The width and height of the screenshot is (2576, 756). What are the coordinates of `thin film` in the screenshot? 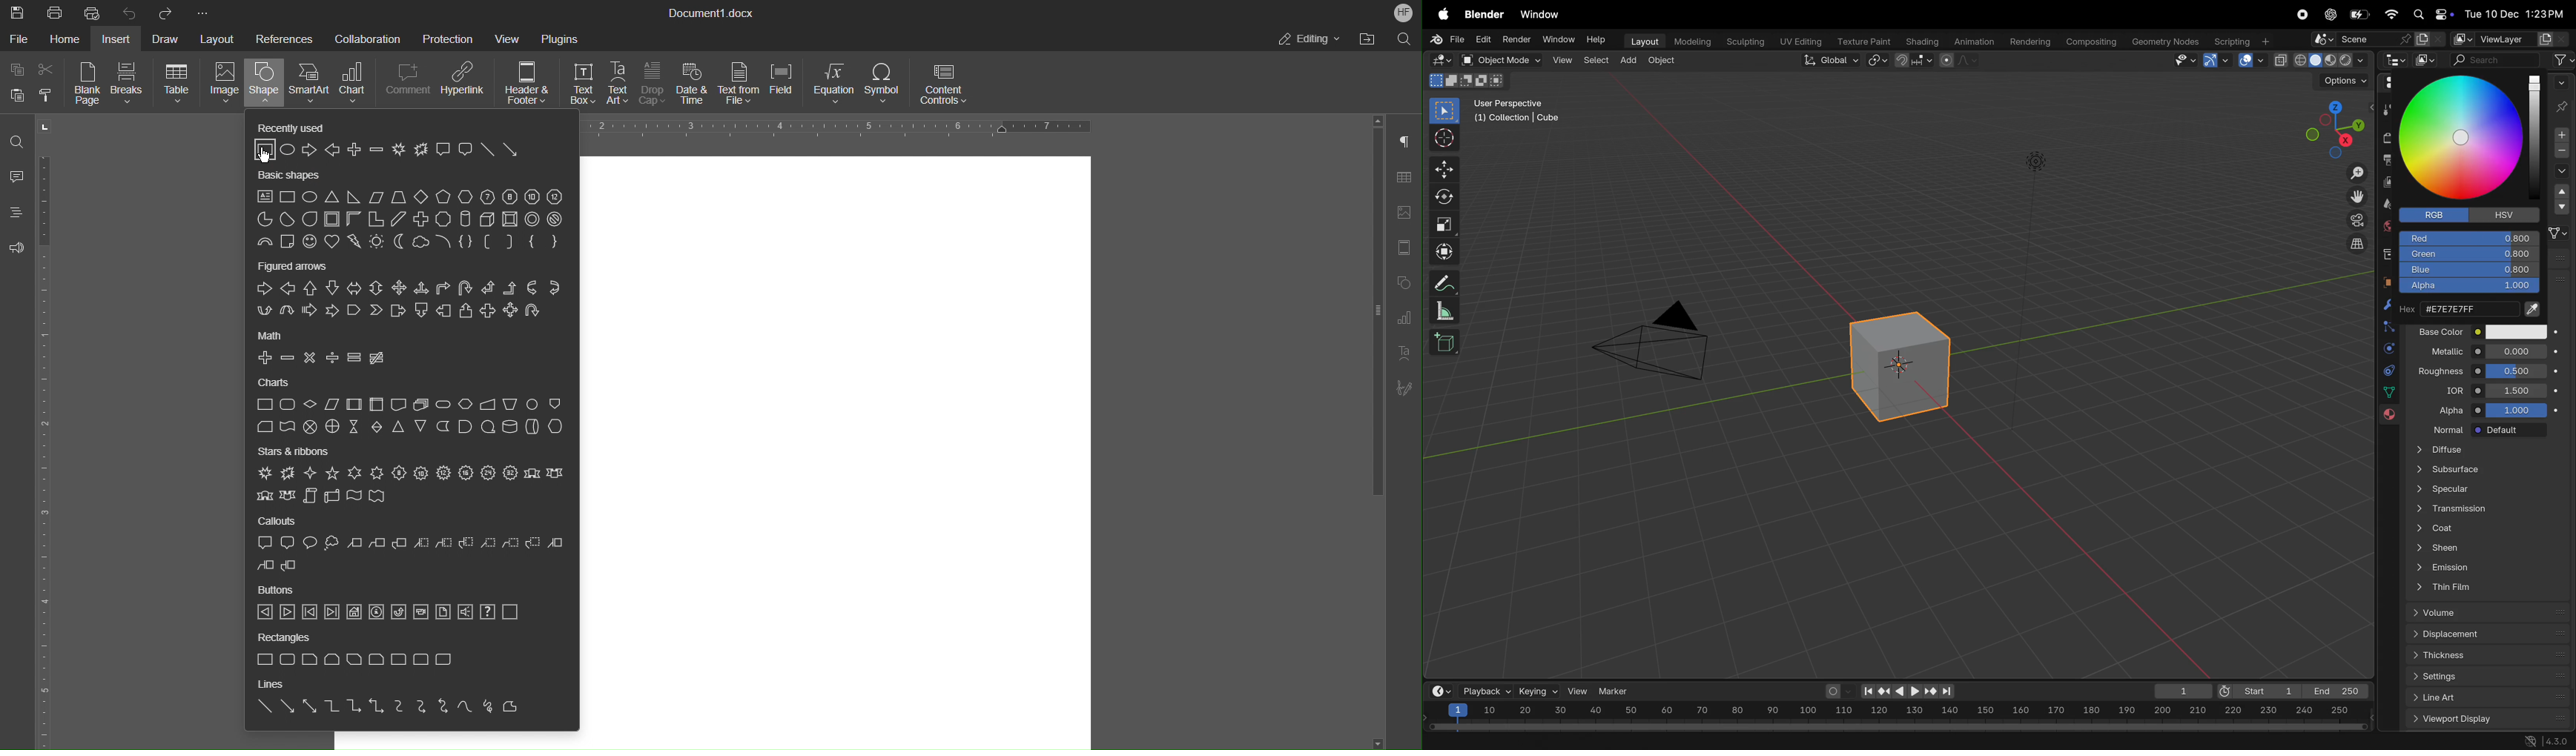 It's located at (2485, 589).